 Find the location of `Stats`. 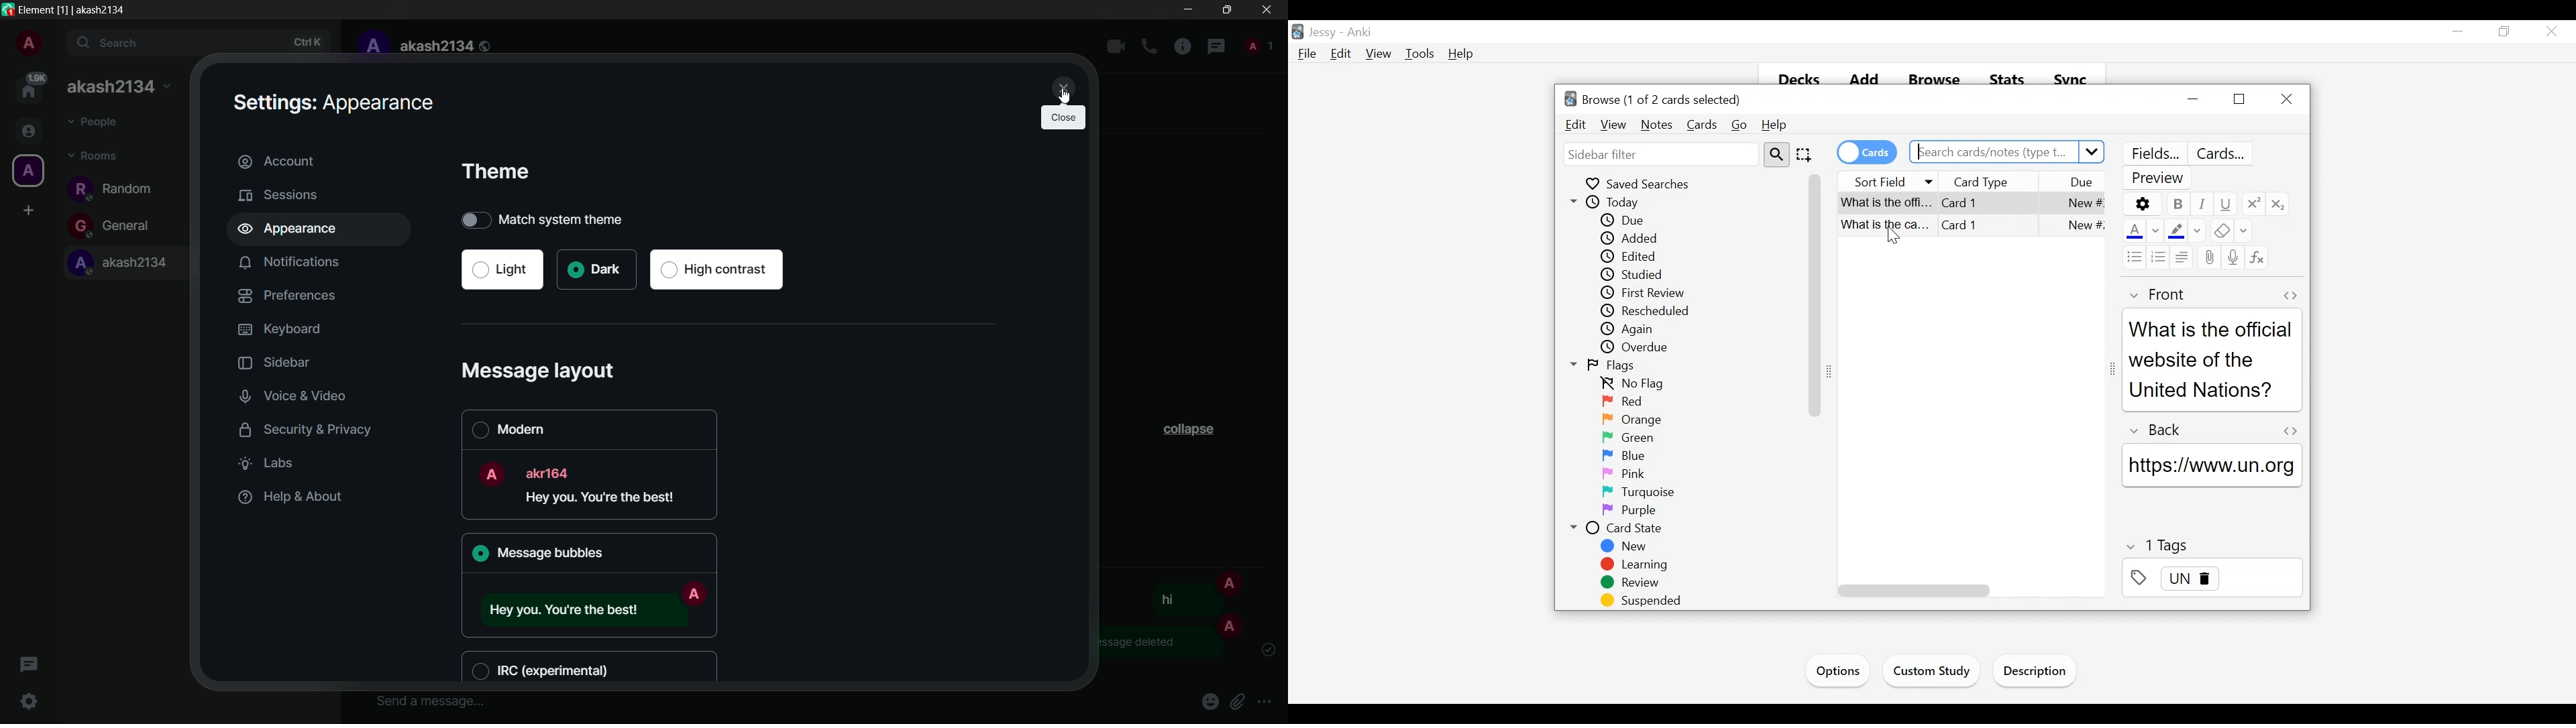

Stats is located at coordinates (2006, 82).